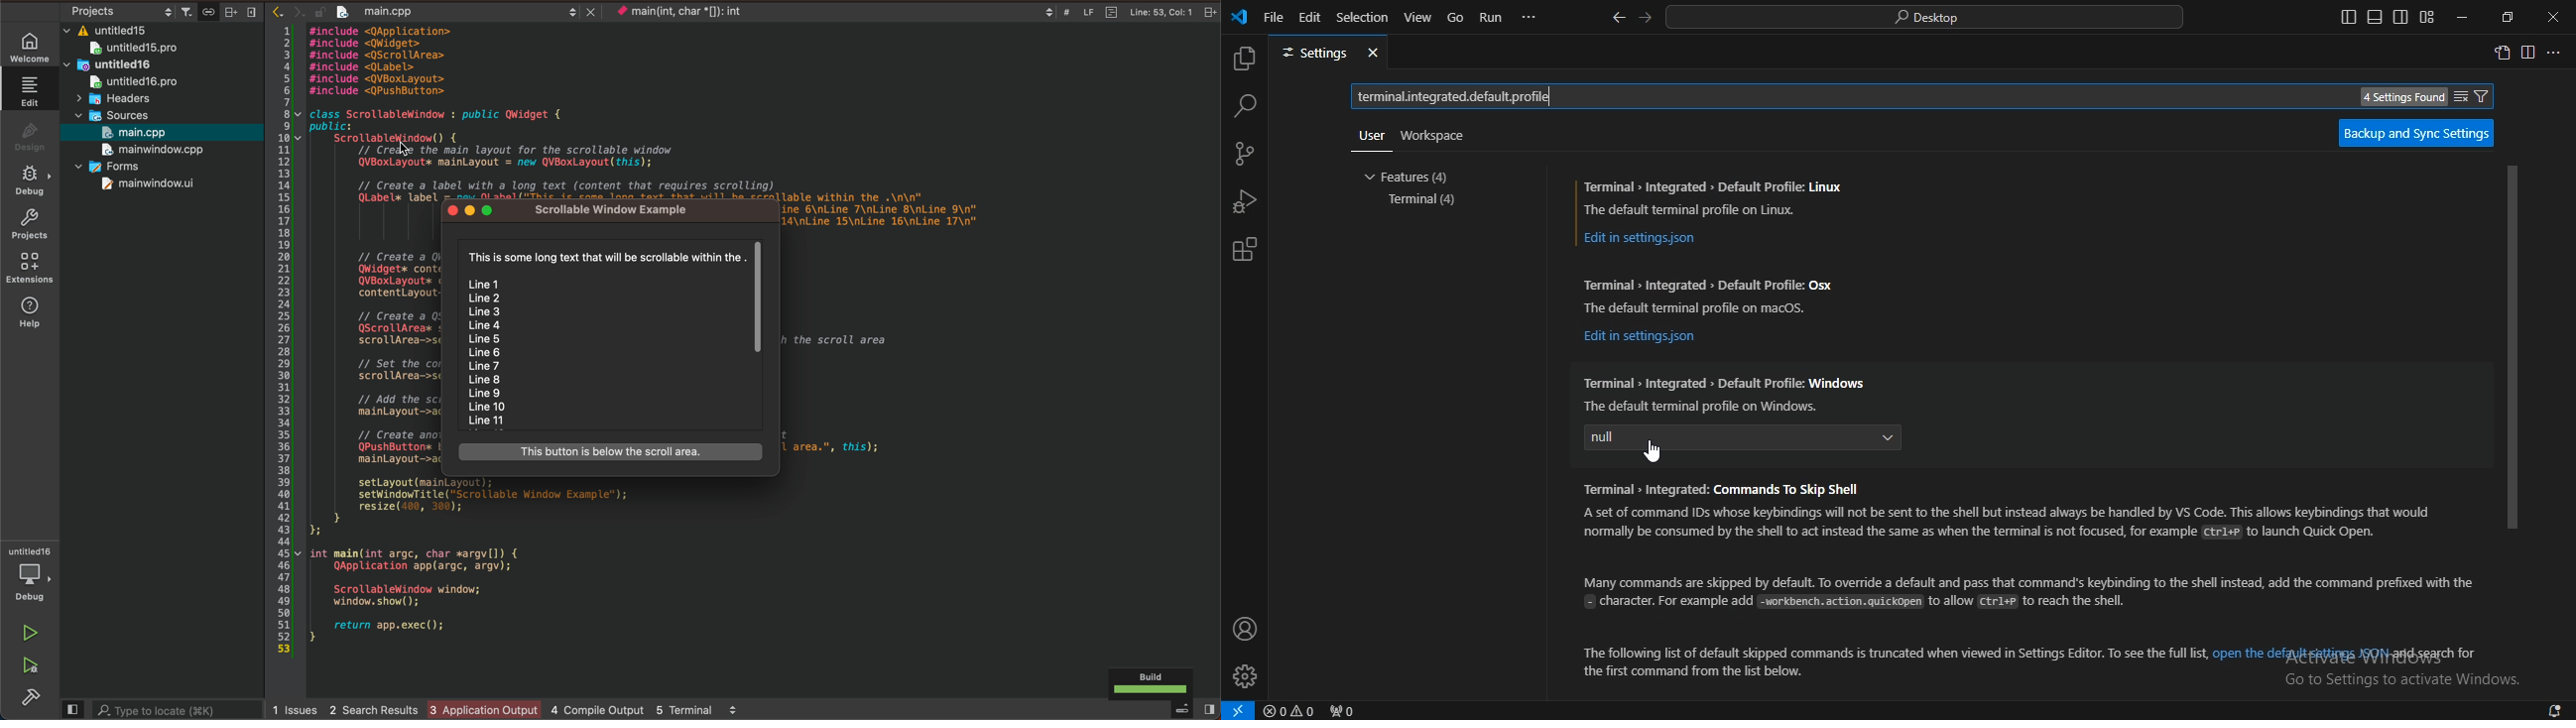 The height and width of the screenshot is (728, 2576). Describe the element at coordinates (120, 114) in the screenshot. I see `sources` at that location.